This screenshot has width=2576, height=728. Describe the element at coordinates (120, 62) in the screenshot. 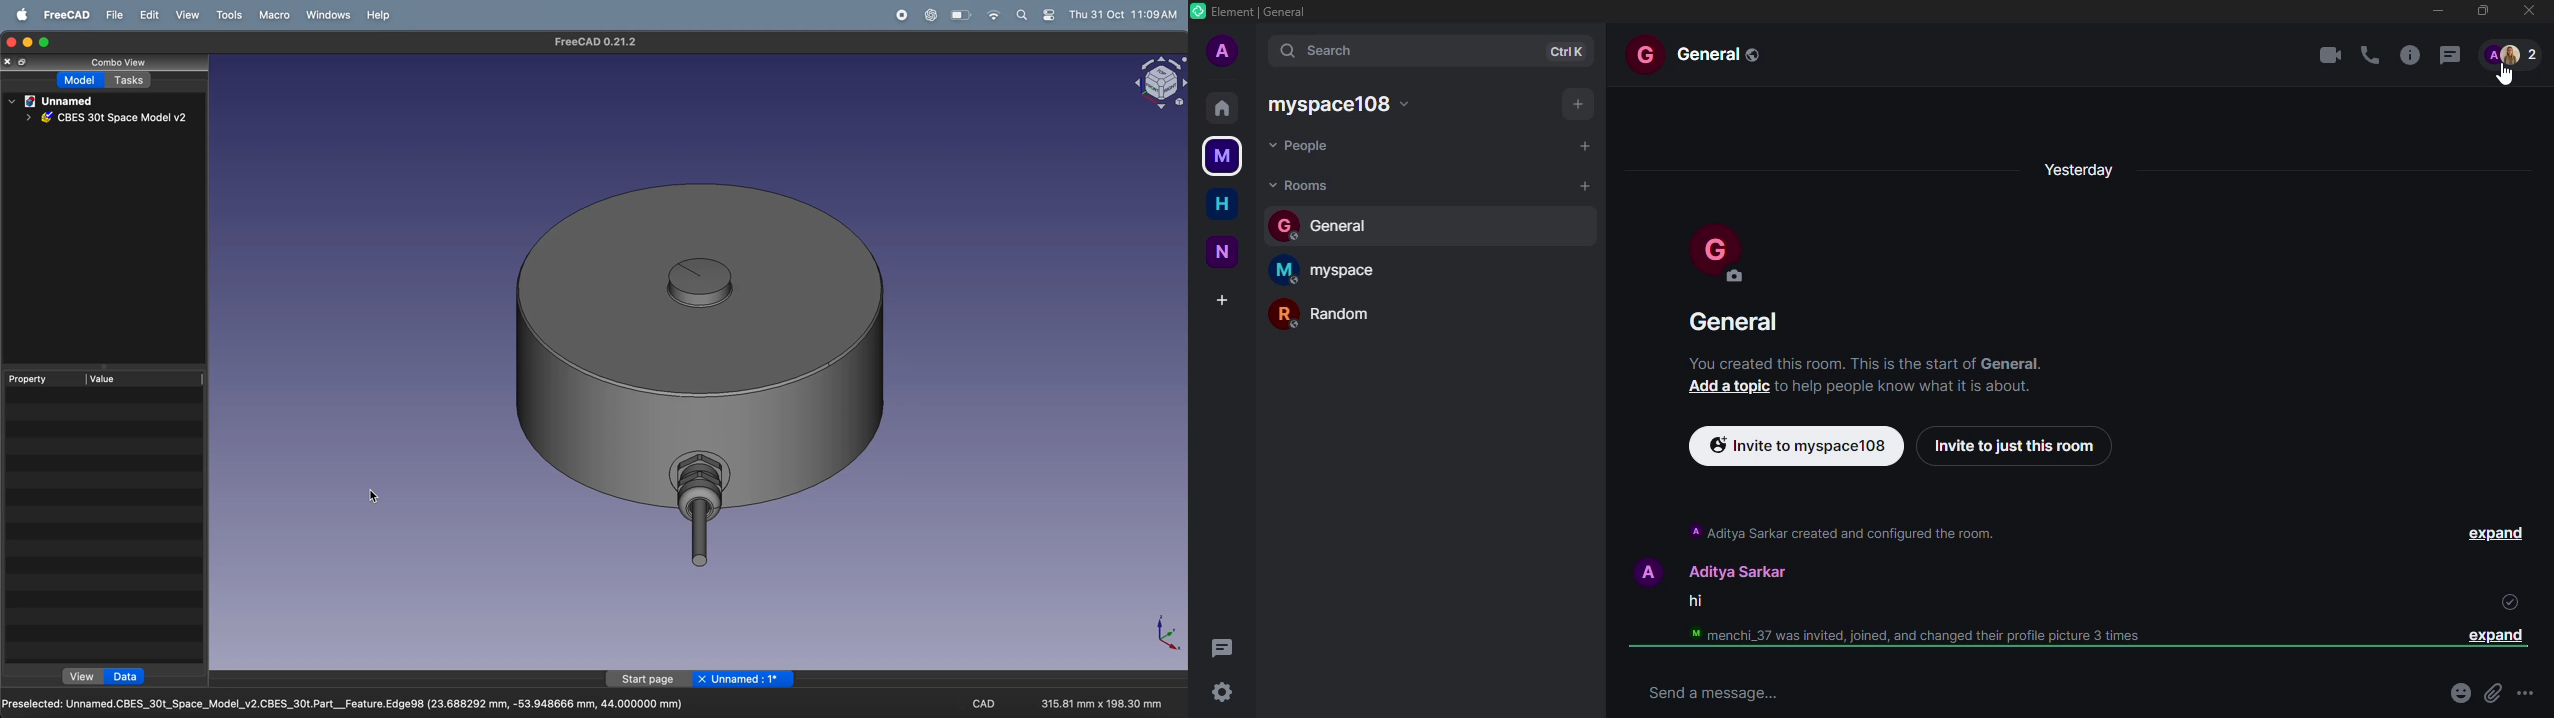

I see `combo view` at that location.